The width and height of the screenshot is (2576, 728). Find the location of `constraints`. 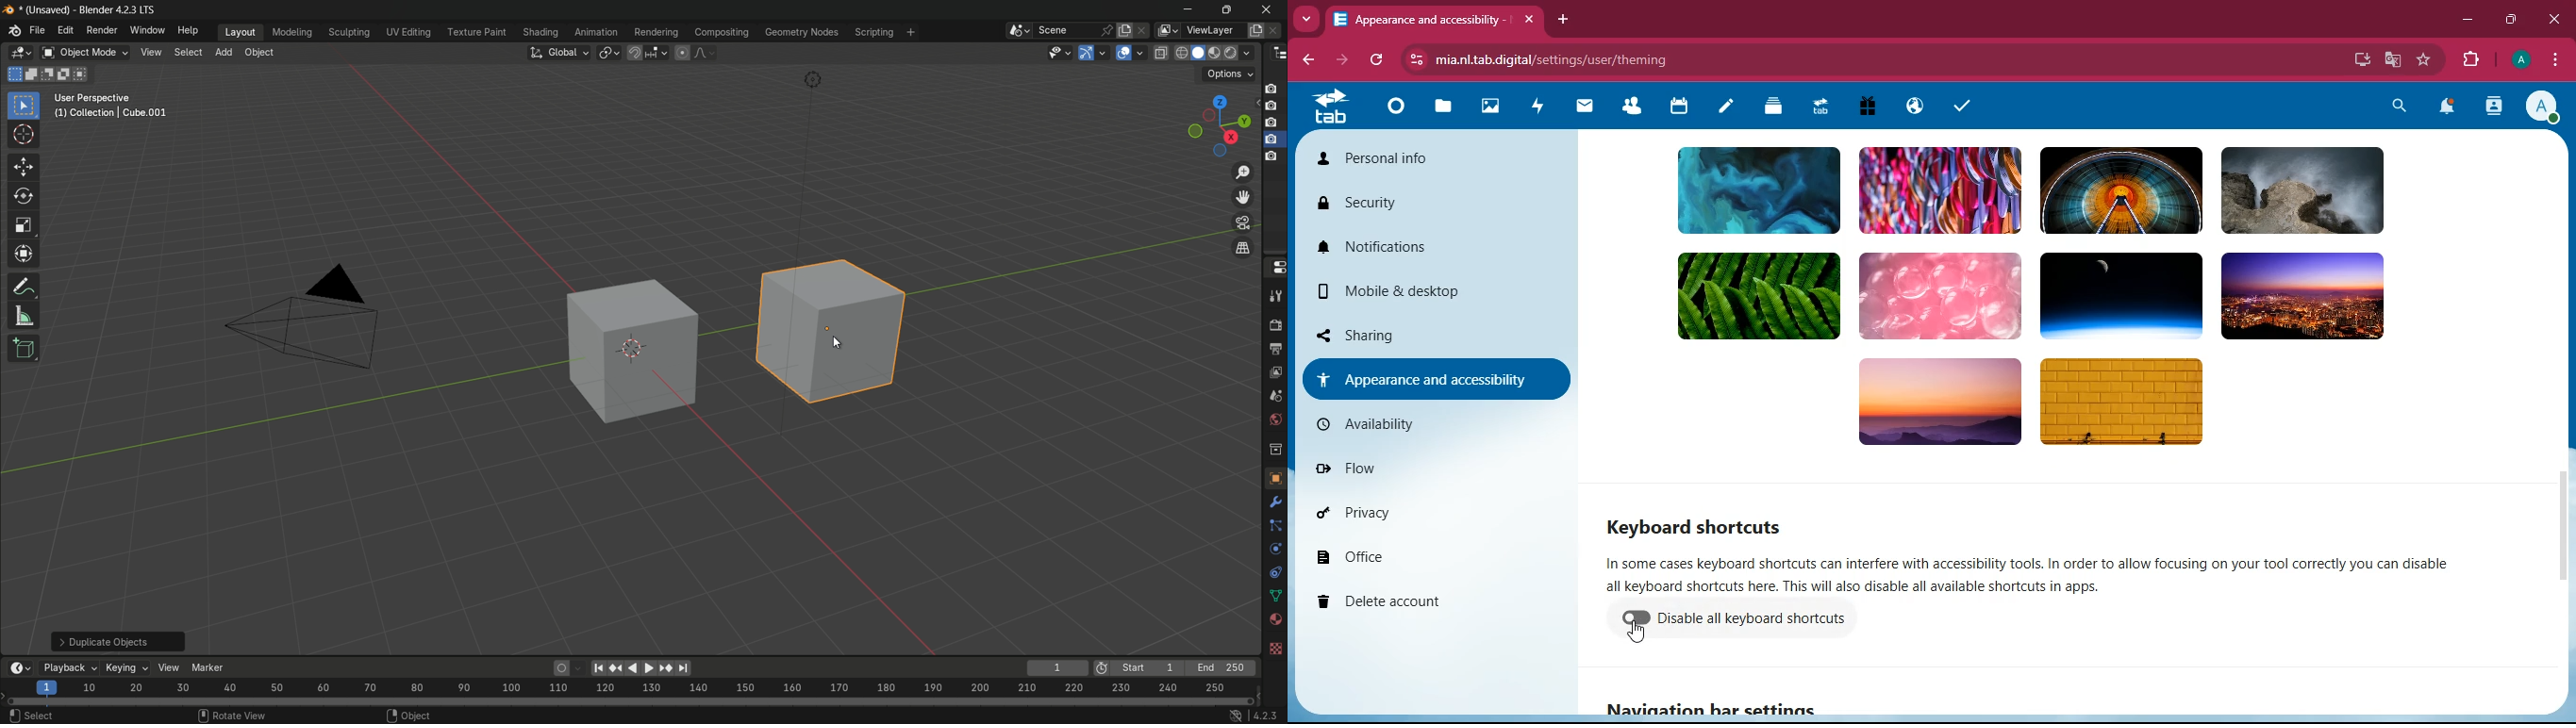

constraints is located at coordinates (1275, 573).